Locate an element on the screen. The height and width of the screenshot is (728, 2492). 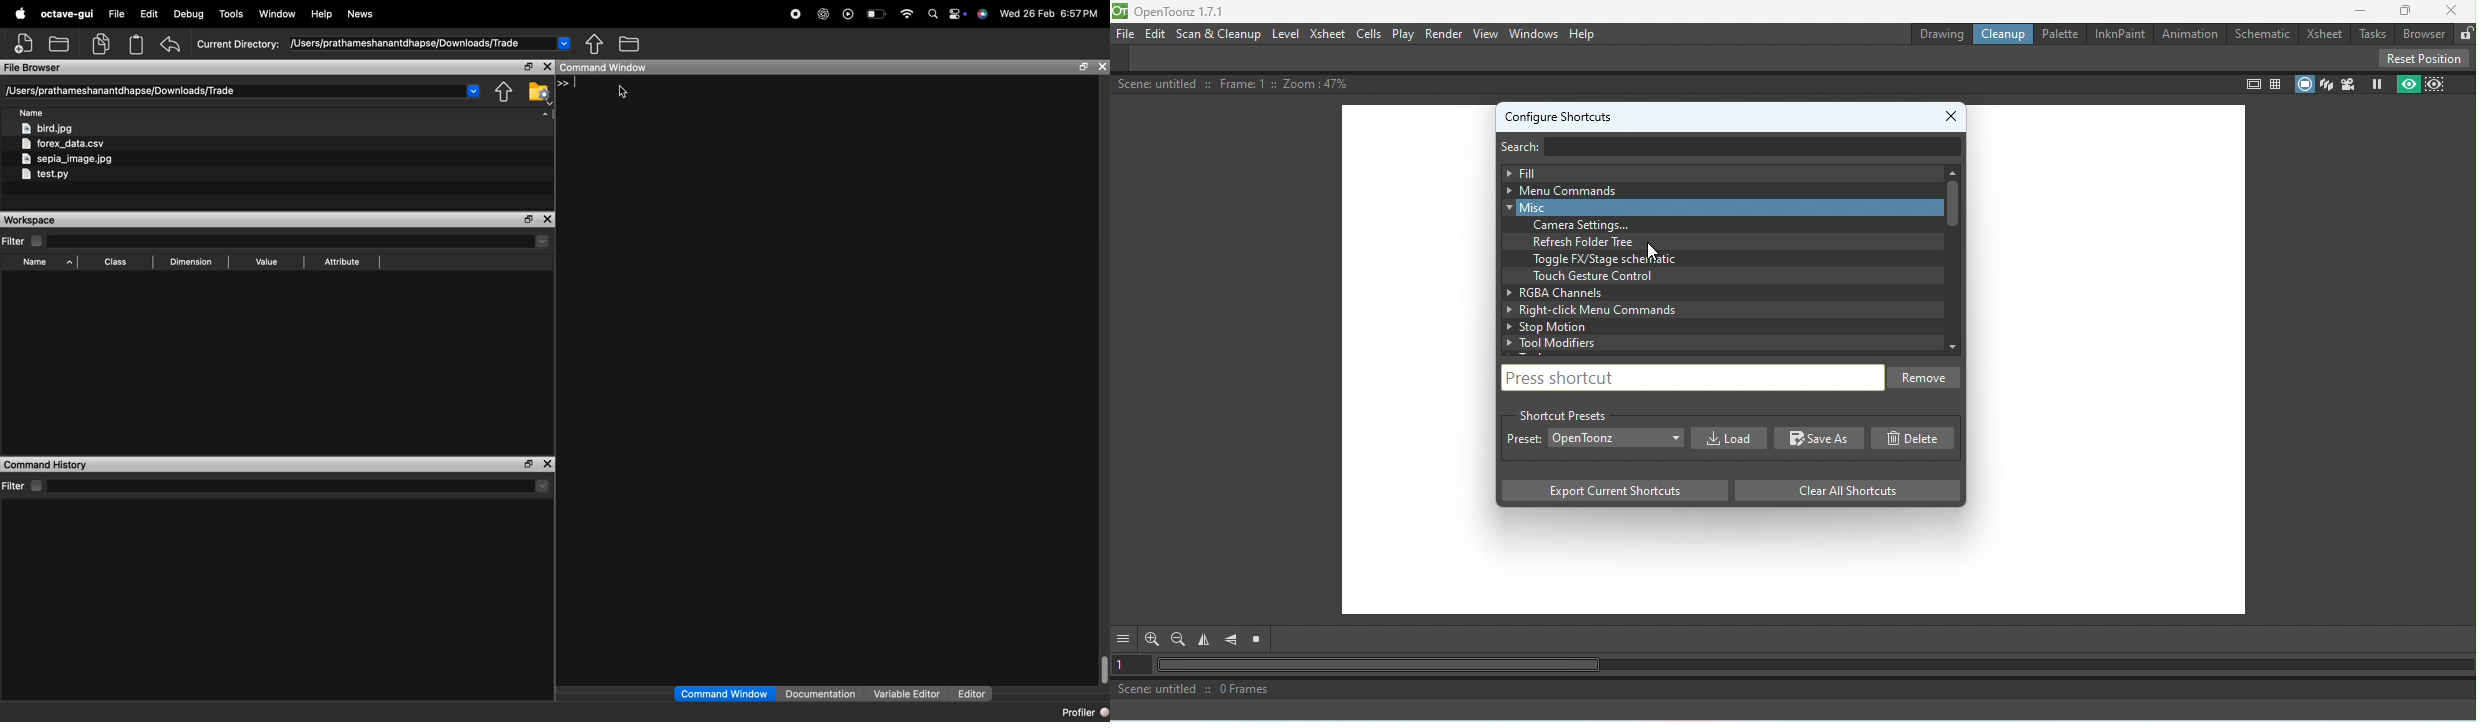
record is located at coordinates (797, 14).